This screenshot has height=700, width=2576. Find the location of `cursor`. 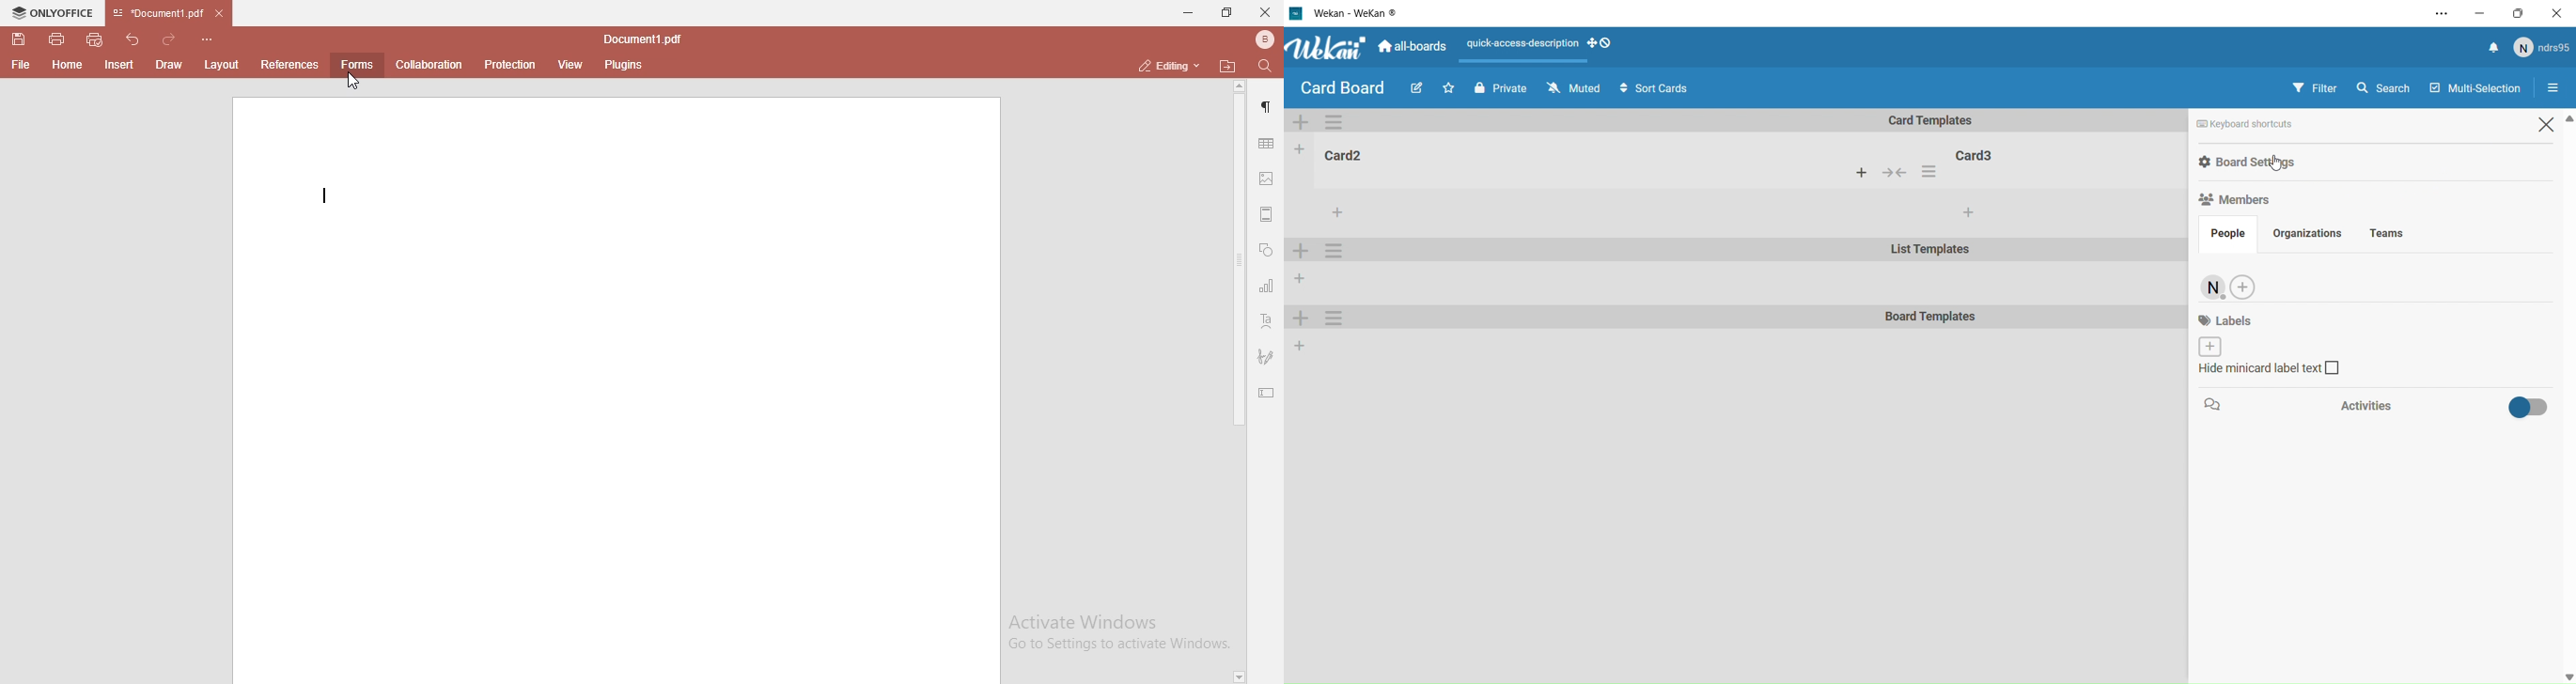

cursor is located at coordinates (2276, 165).